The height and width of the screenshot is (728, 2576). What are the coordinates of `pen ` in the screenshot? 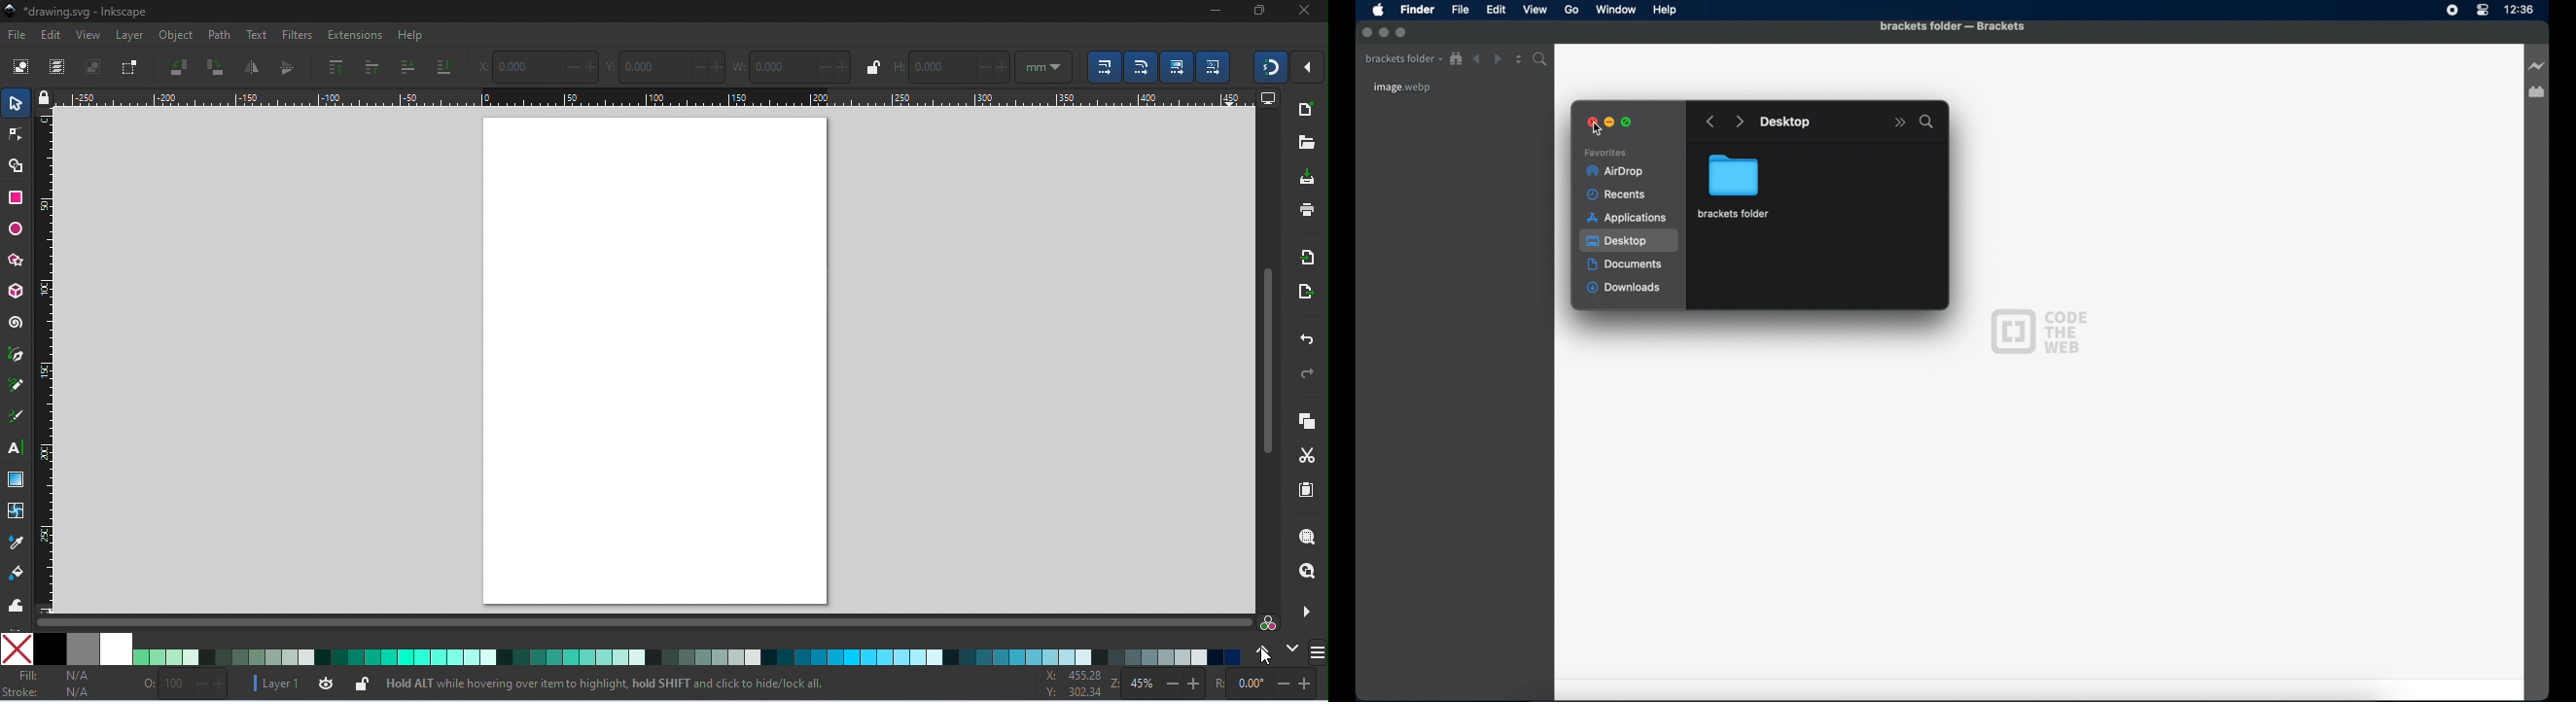 It's located at (19, 355).